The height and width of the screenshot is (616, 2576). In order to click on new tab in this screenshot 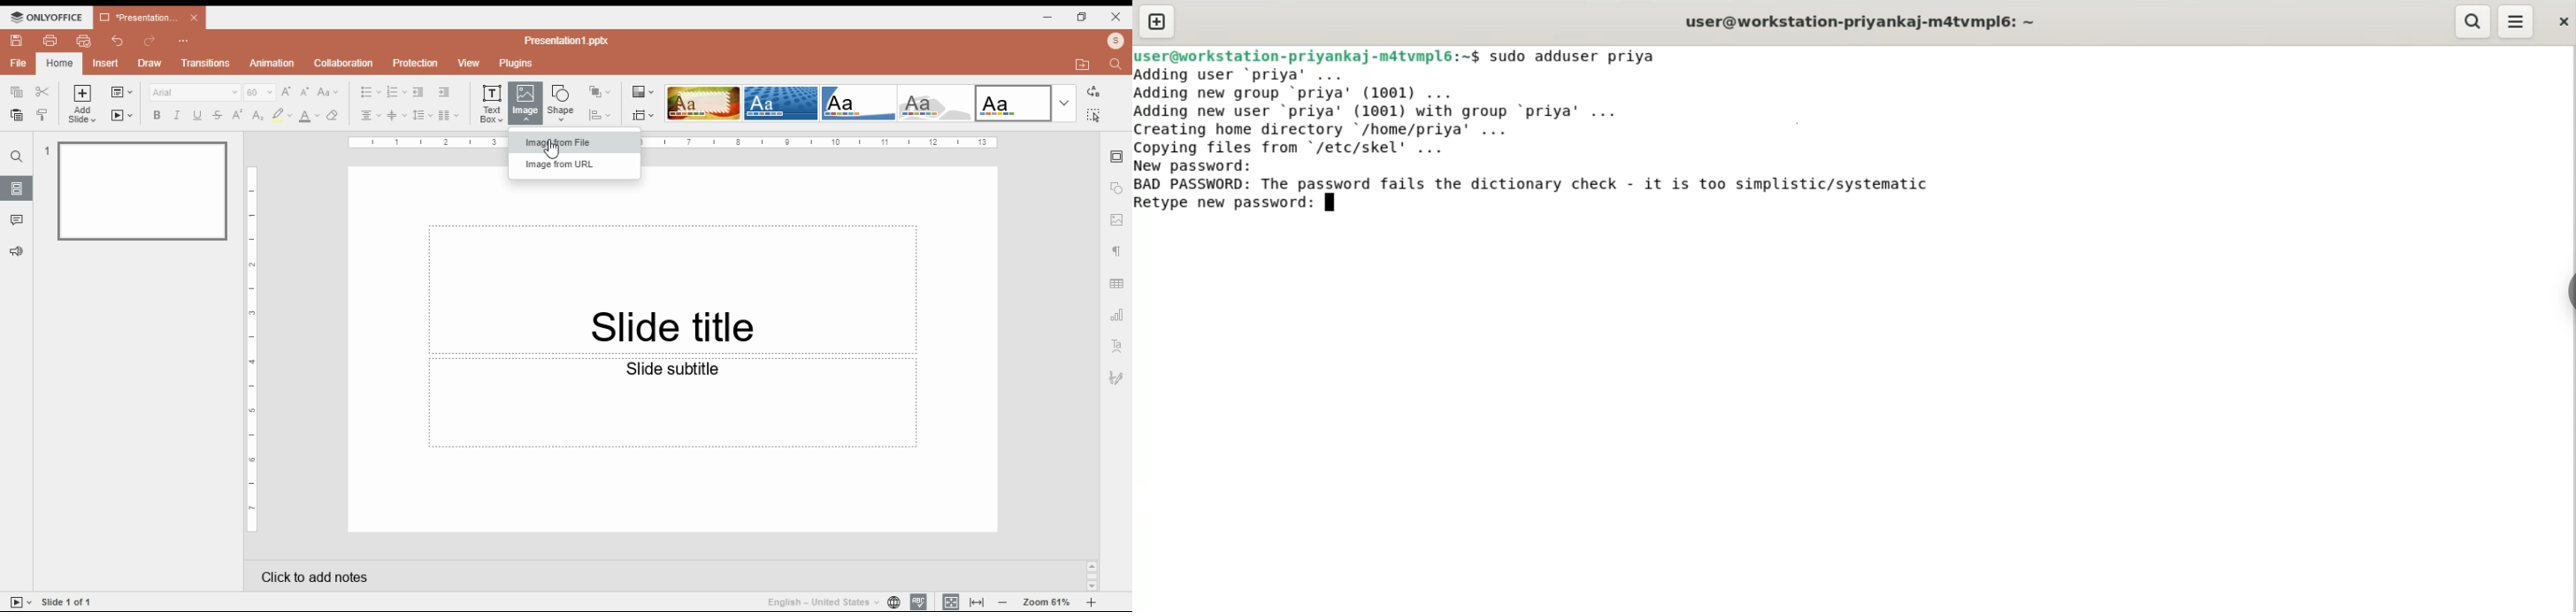, I will do `click(1157, 21)`.